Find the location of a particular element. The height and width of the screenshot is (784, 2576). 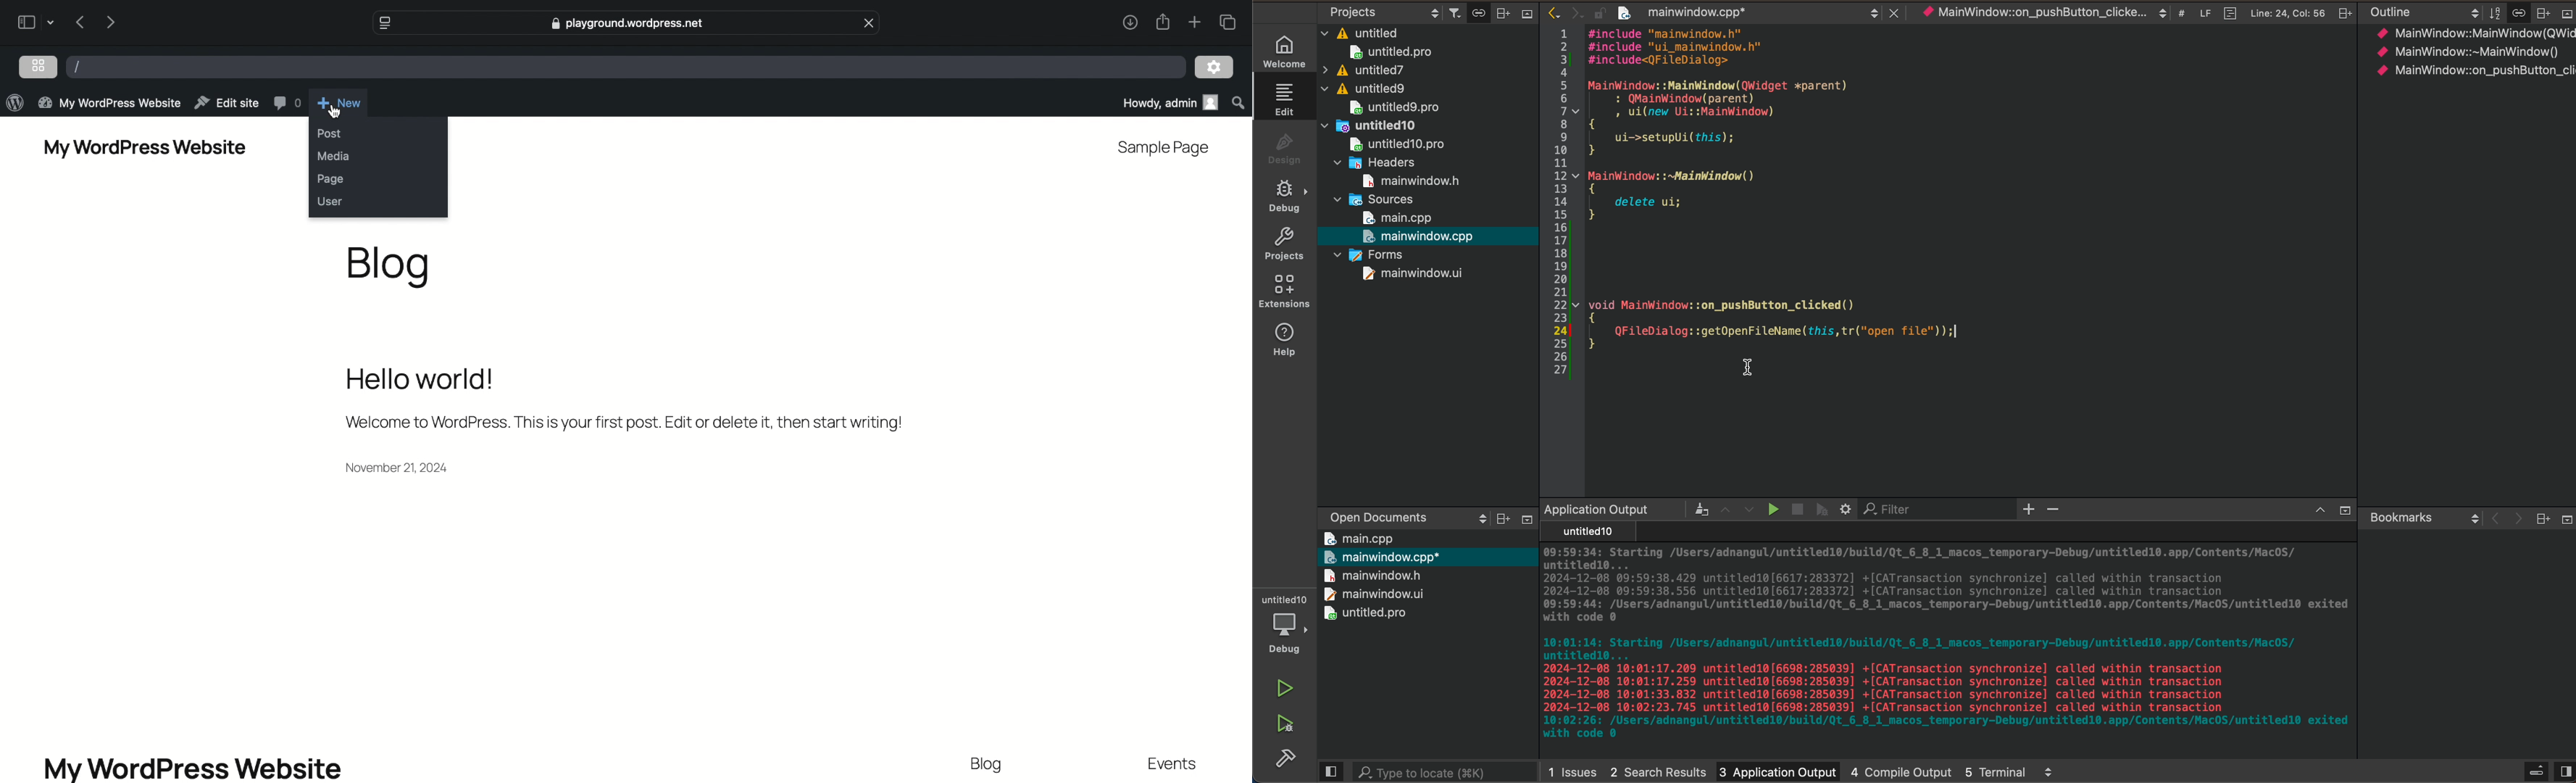

zoom out is located at coordinates (2057, 511).